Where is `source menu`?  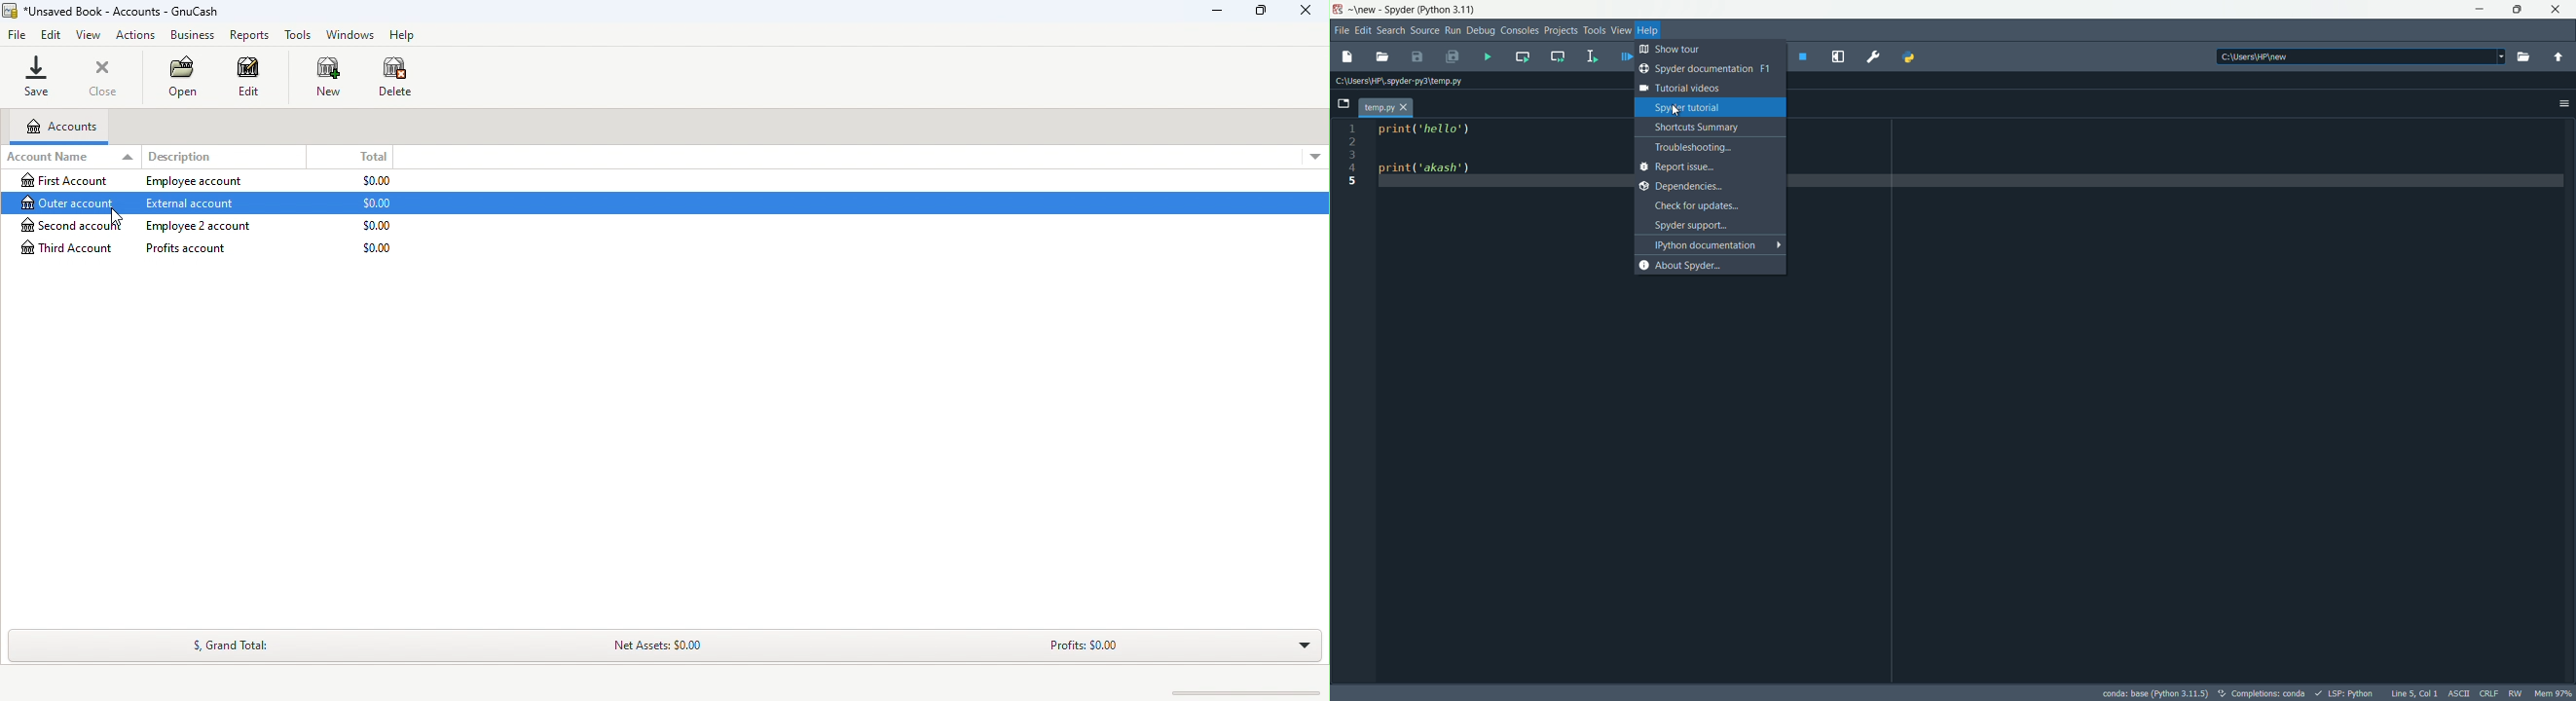
source menu is located at coordinates (1425, 29).